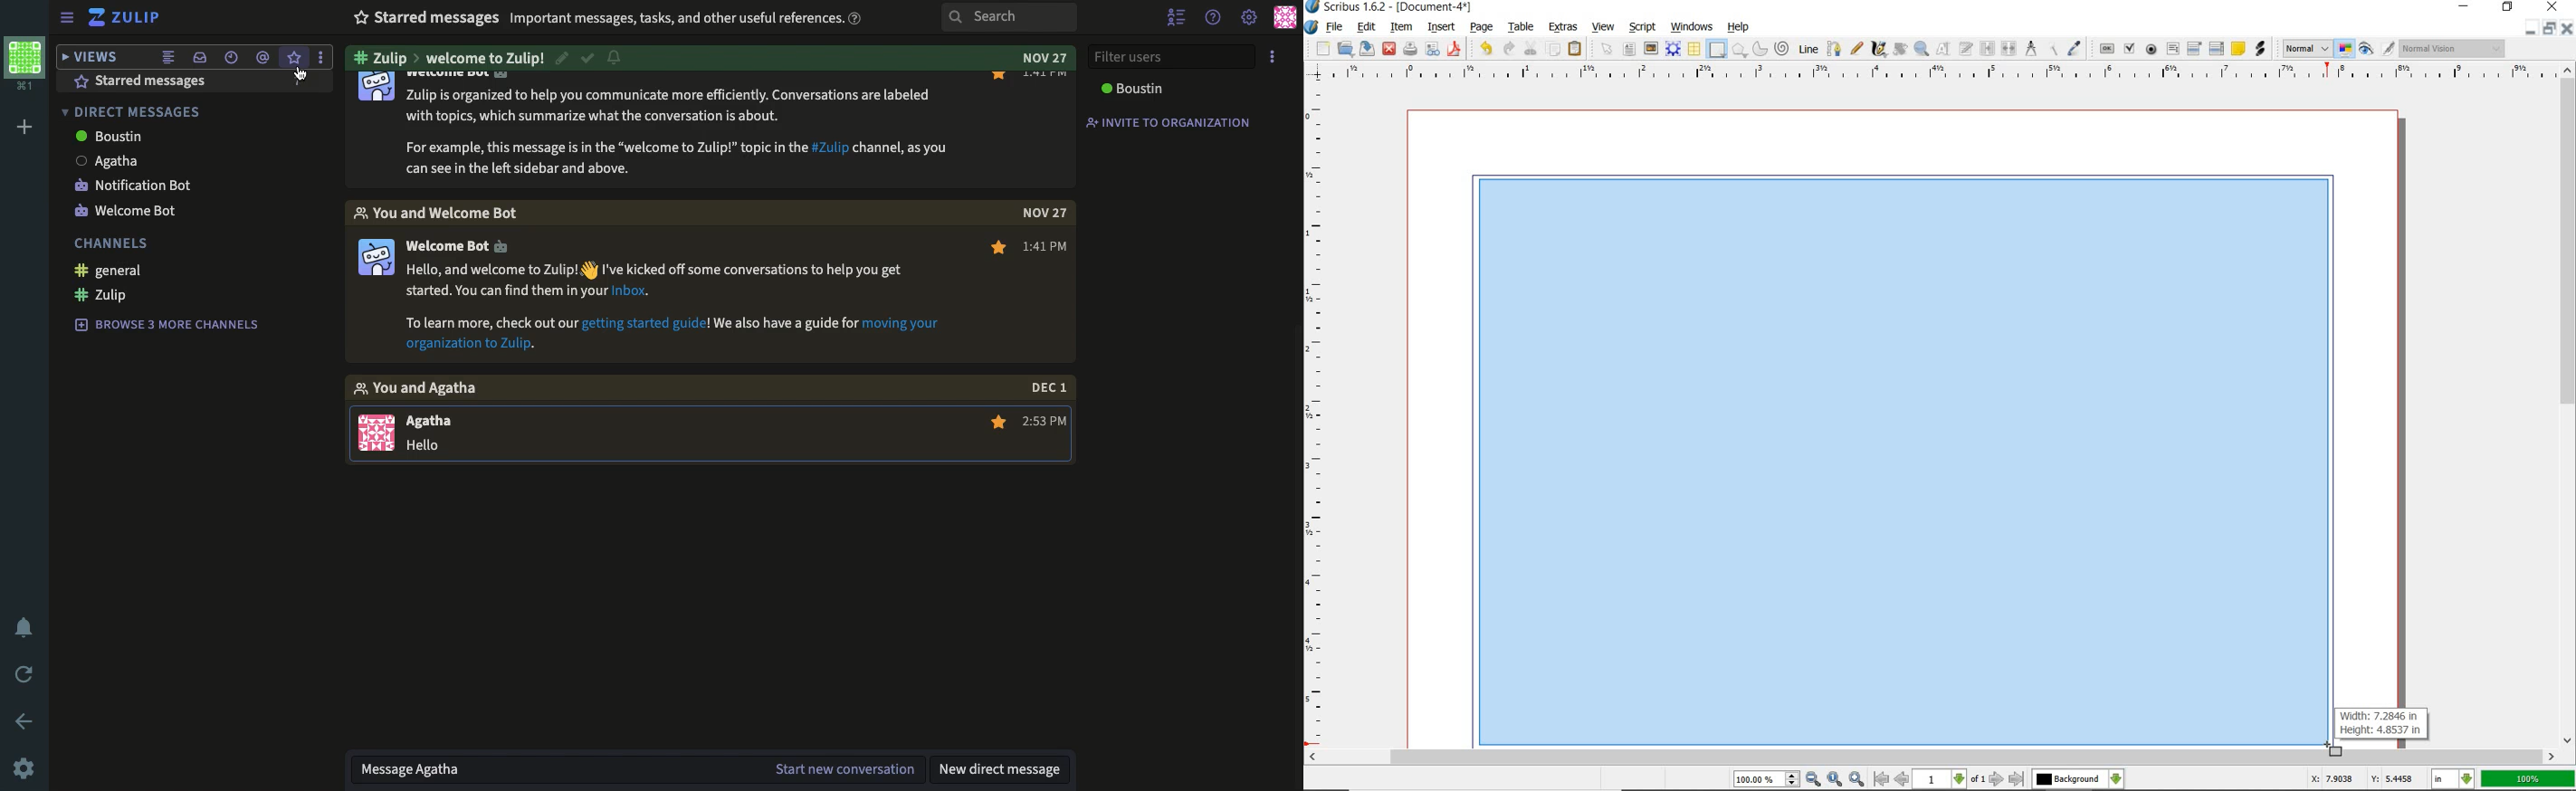 This screenshot has height=812, width=2576. Describe the element at coordinates (1675, 50) in the screenshot. I see `render frame` at that location.